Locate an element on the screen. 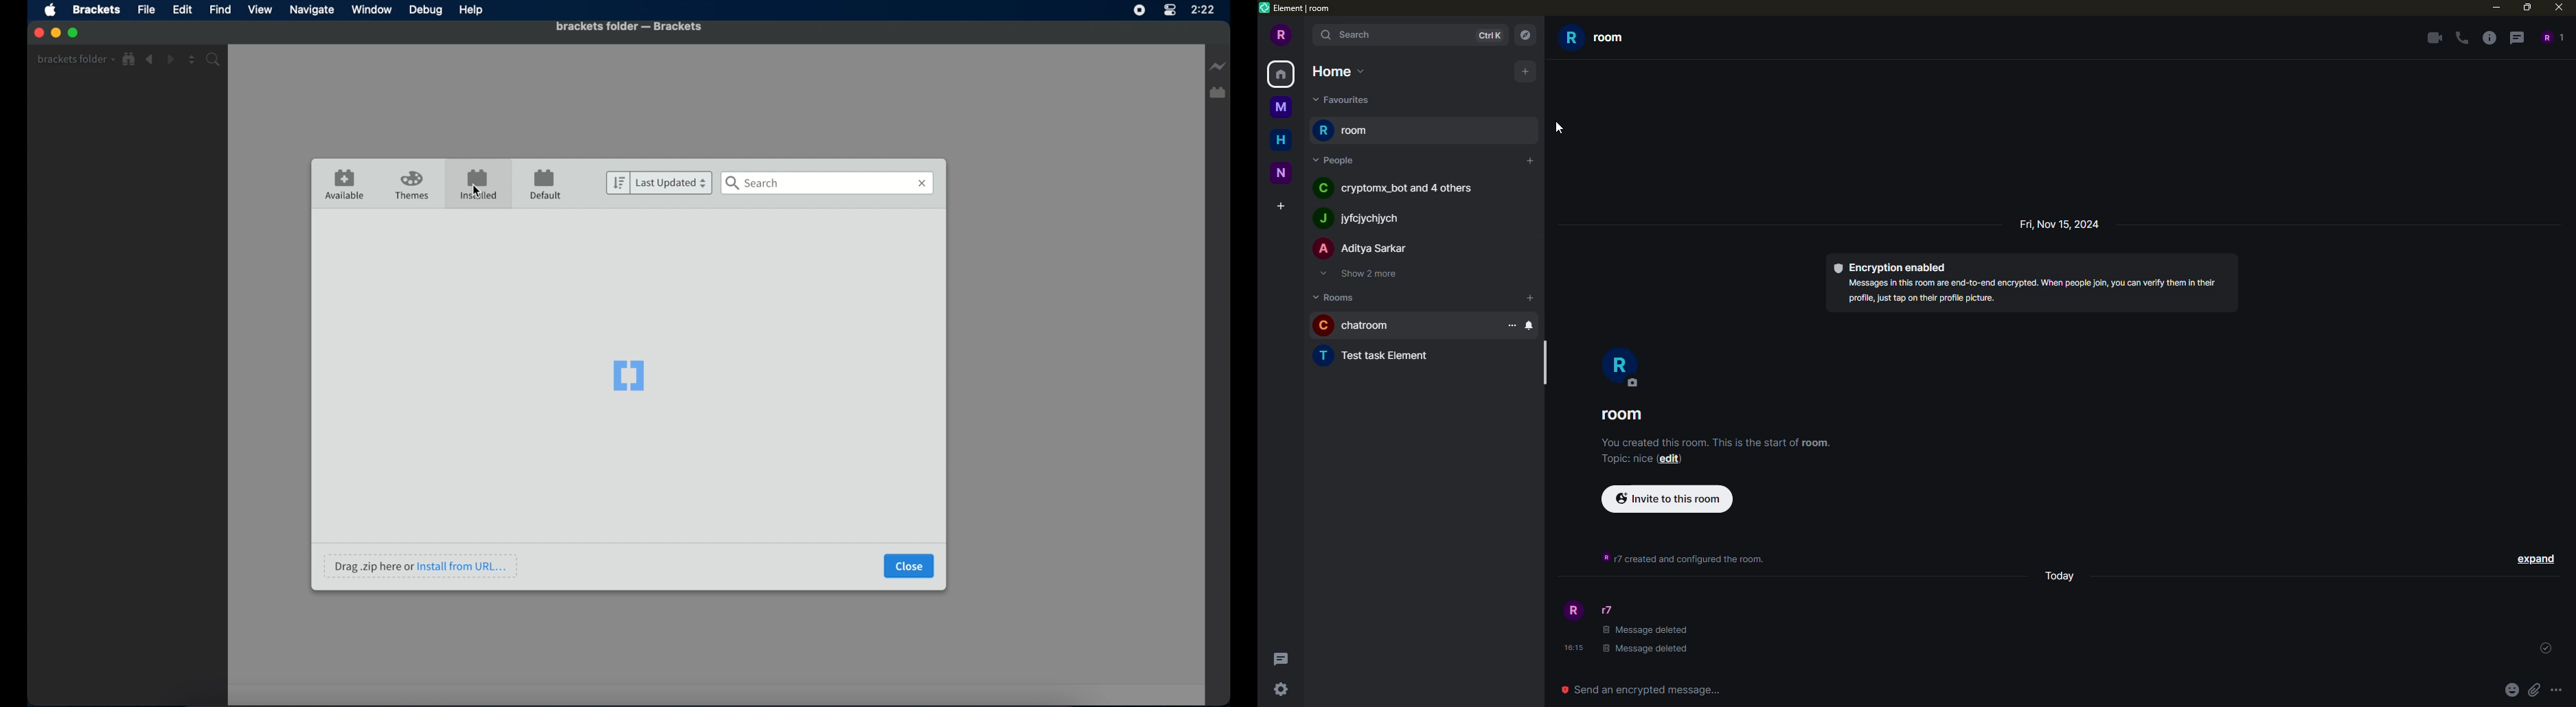 The image size is (2576, 728). Message deleted is located at coordinates (1644, 631).